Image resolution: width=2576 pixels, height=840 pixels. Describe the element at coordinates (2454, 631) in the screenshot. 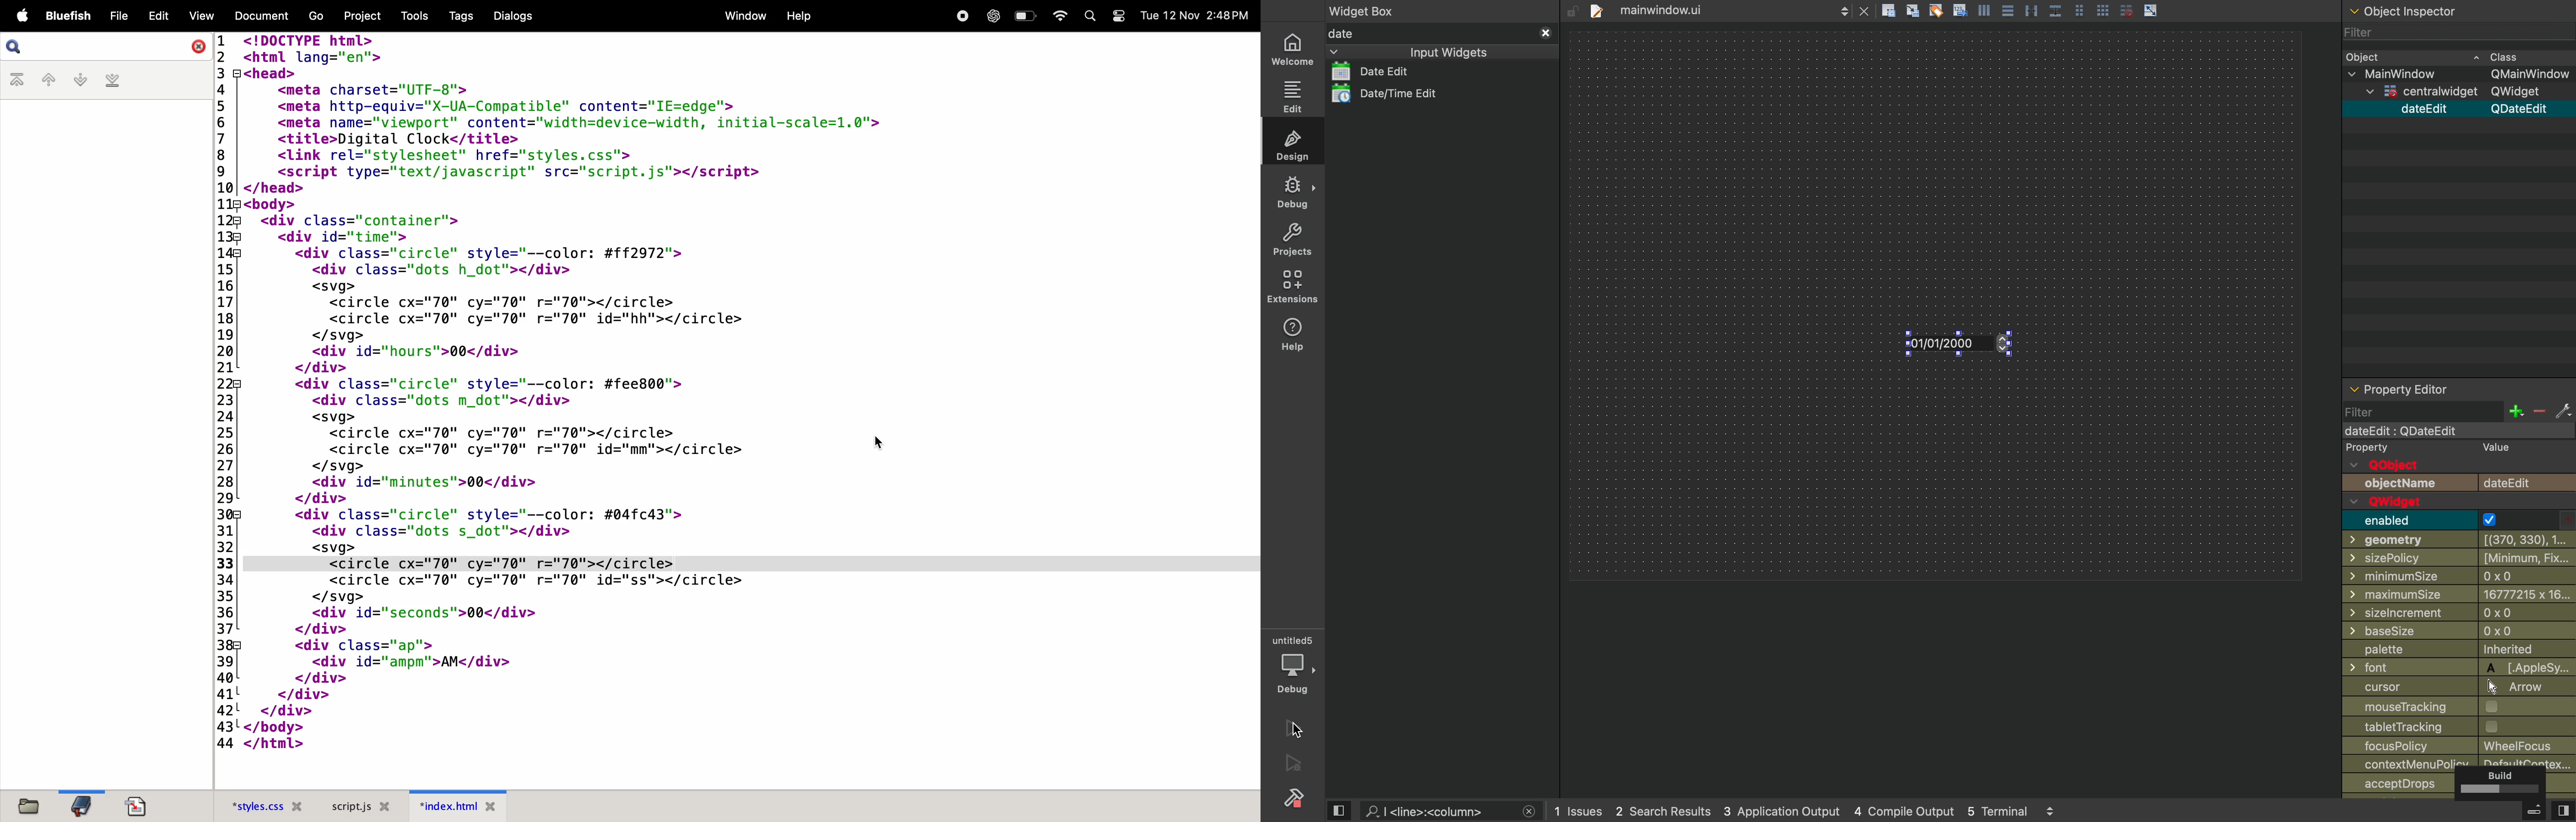

I see `basesize` at that location.